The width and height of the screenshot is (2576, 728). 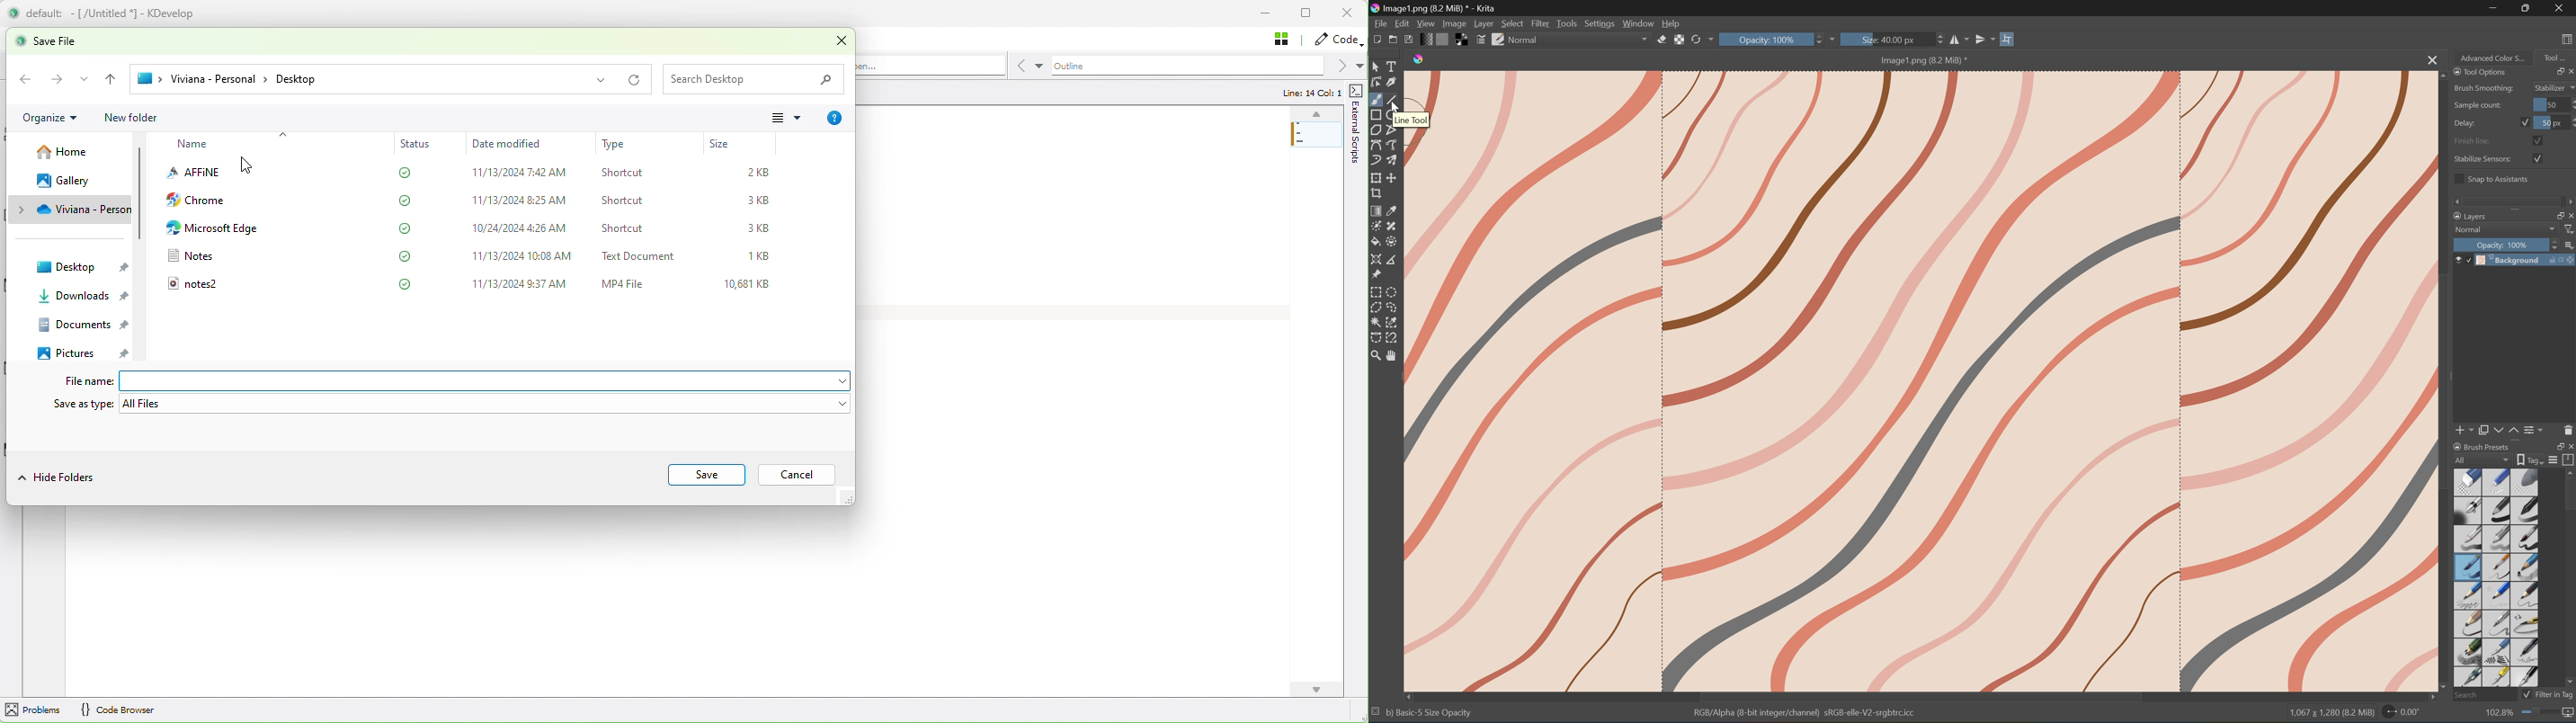 What do you see at coordinates (2483, 459) in the screenshot?
I see `All` at bounding box center [2483, 459].